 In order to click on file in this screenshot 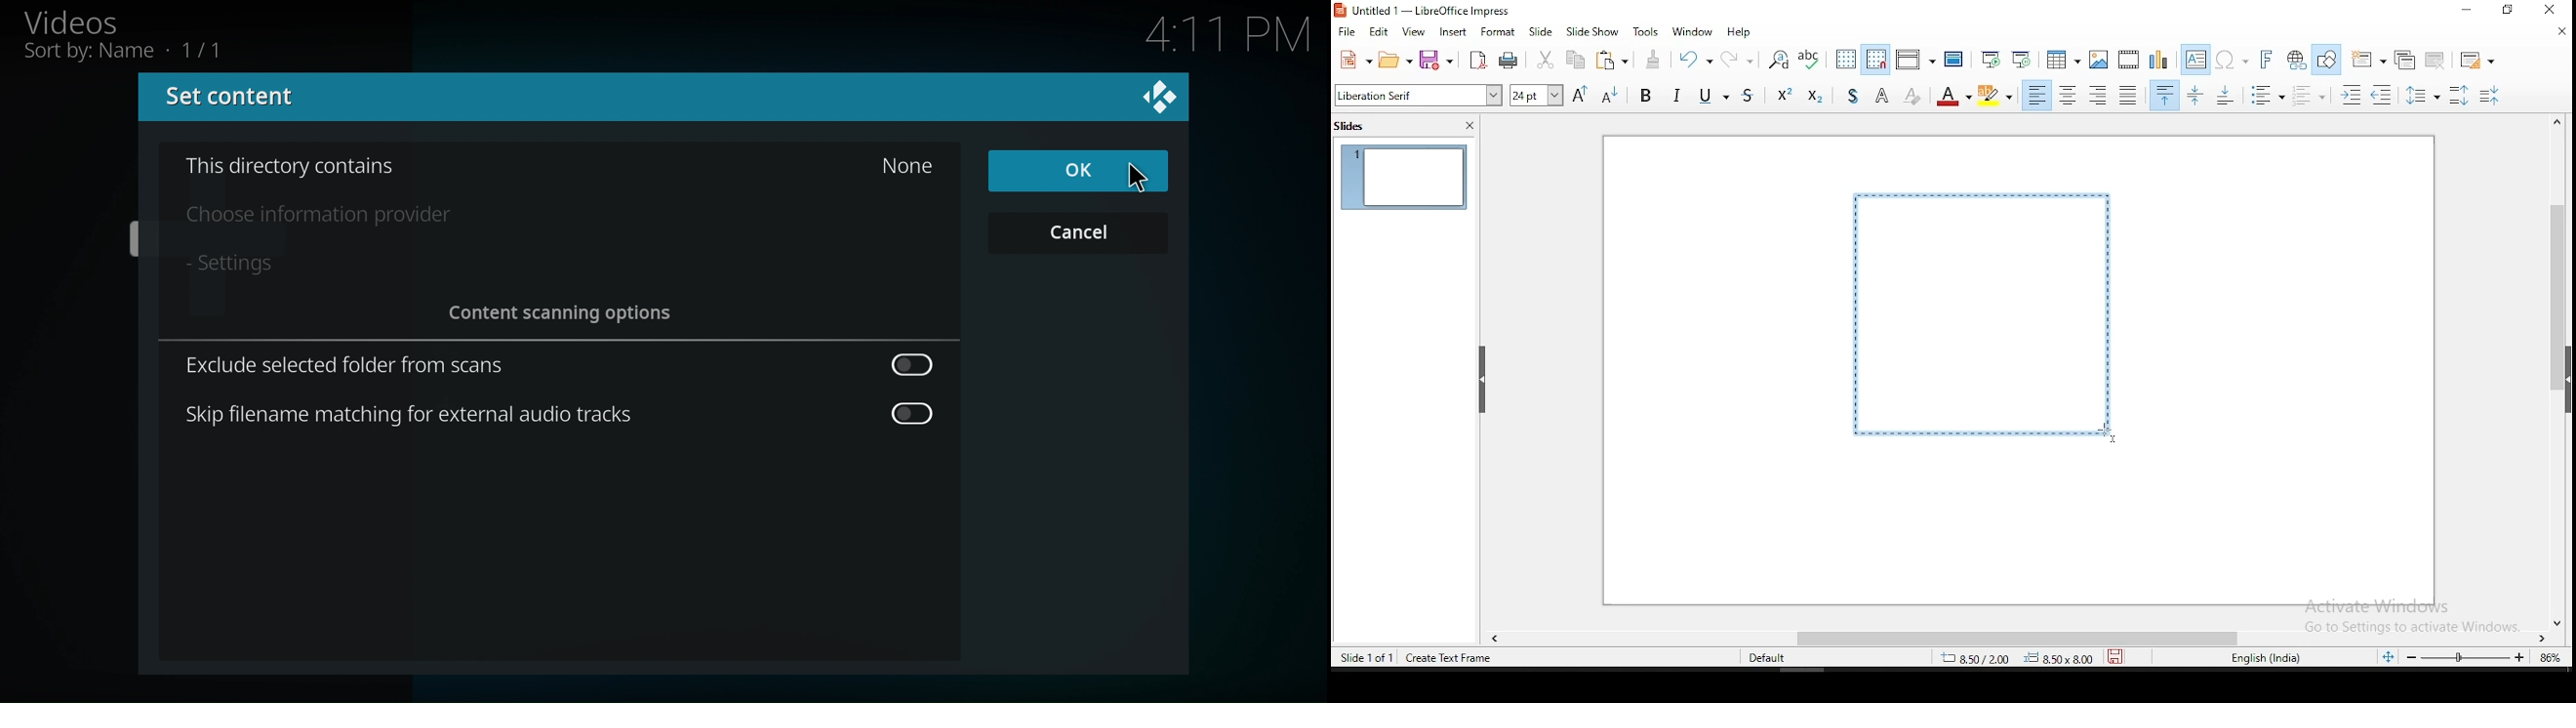, I will do `click(1347, 30)`.